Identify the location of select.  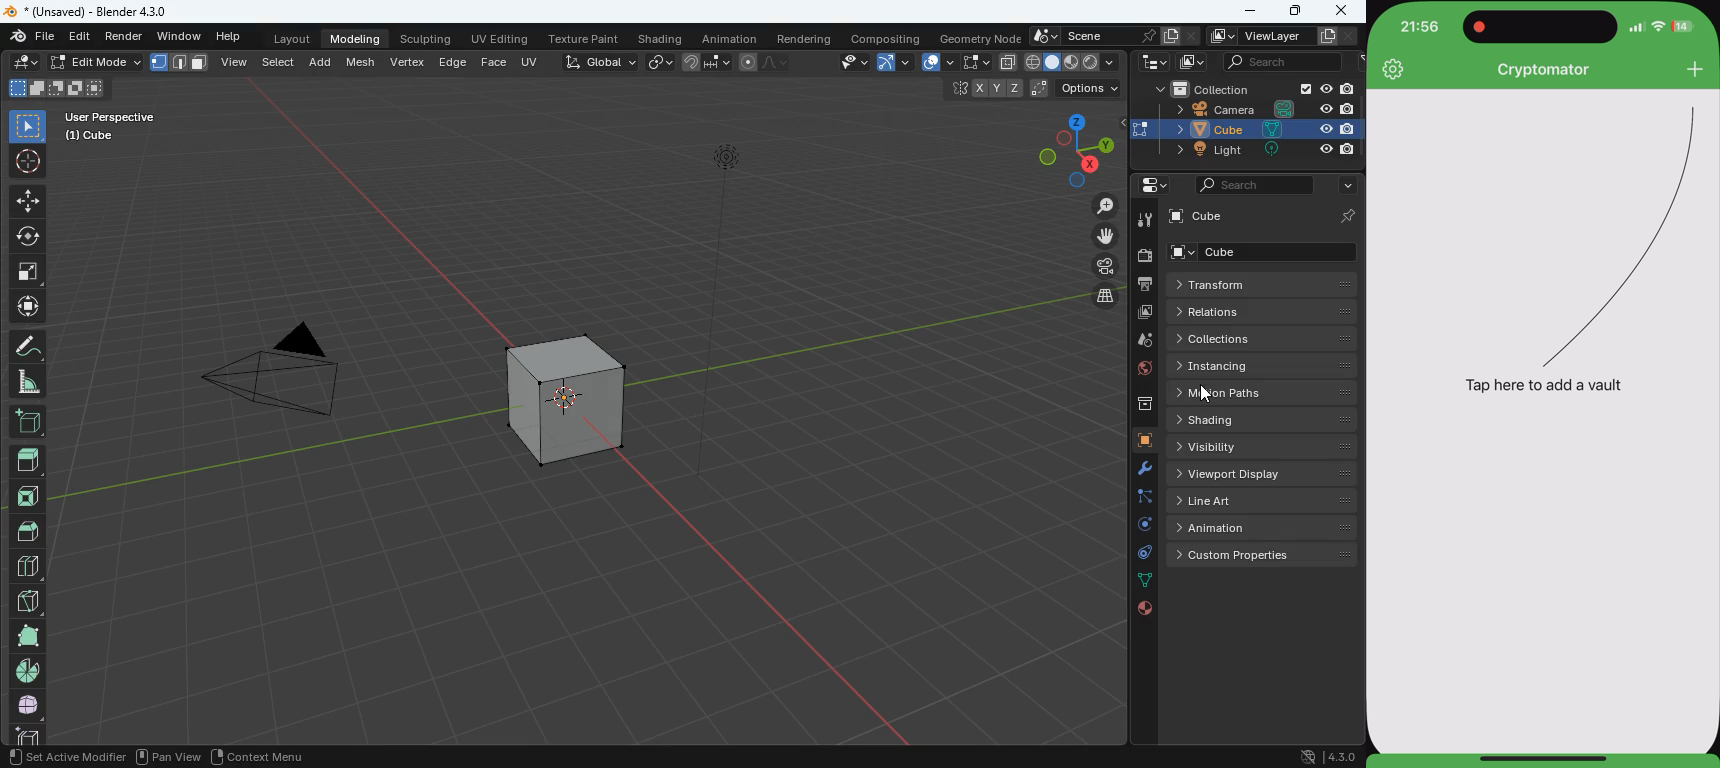
(28, 125).